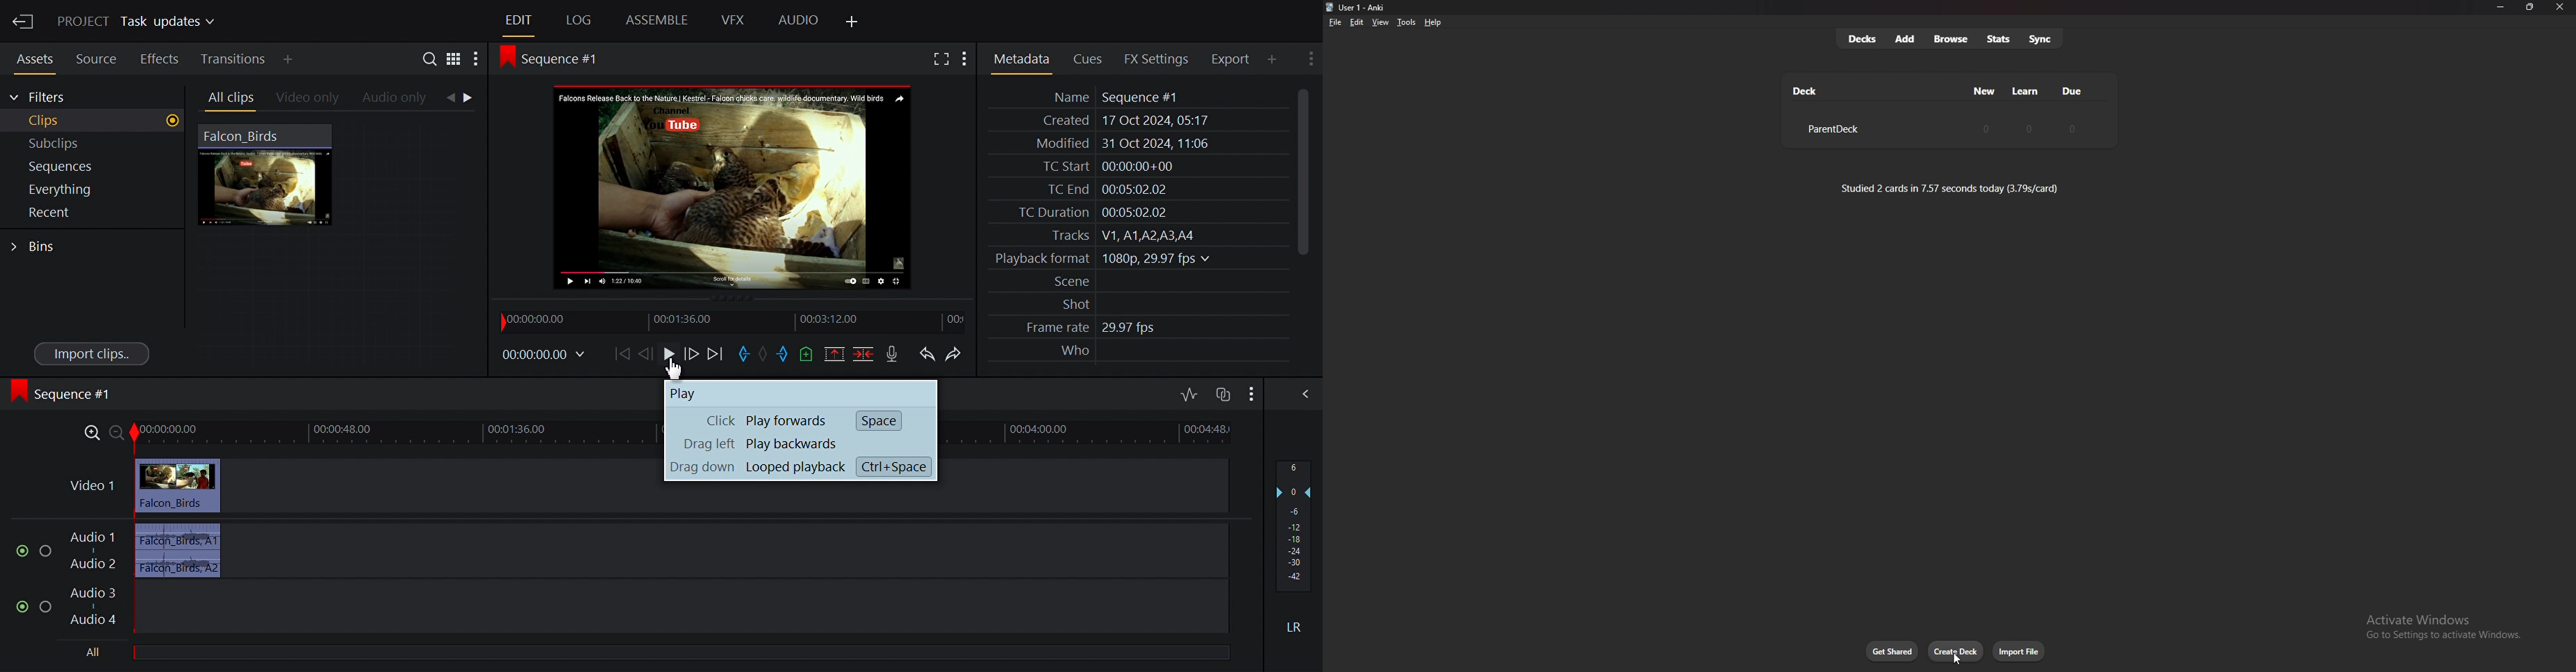 The image size is (2576, 672). Describe the element at coordinates (1806, 91) in the screenshot. I see `deck` at that location.